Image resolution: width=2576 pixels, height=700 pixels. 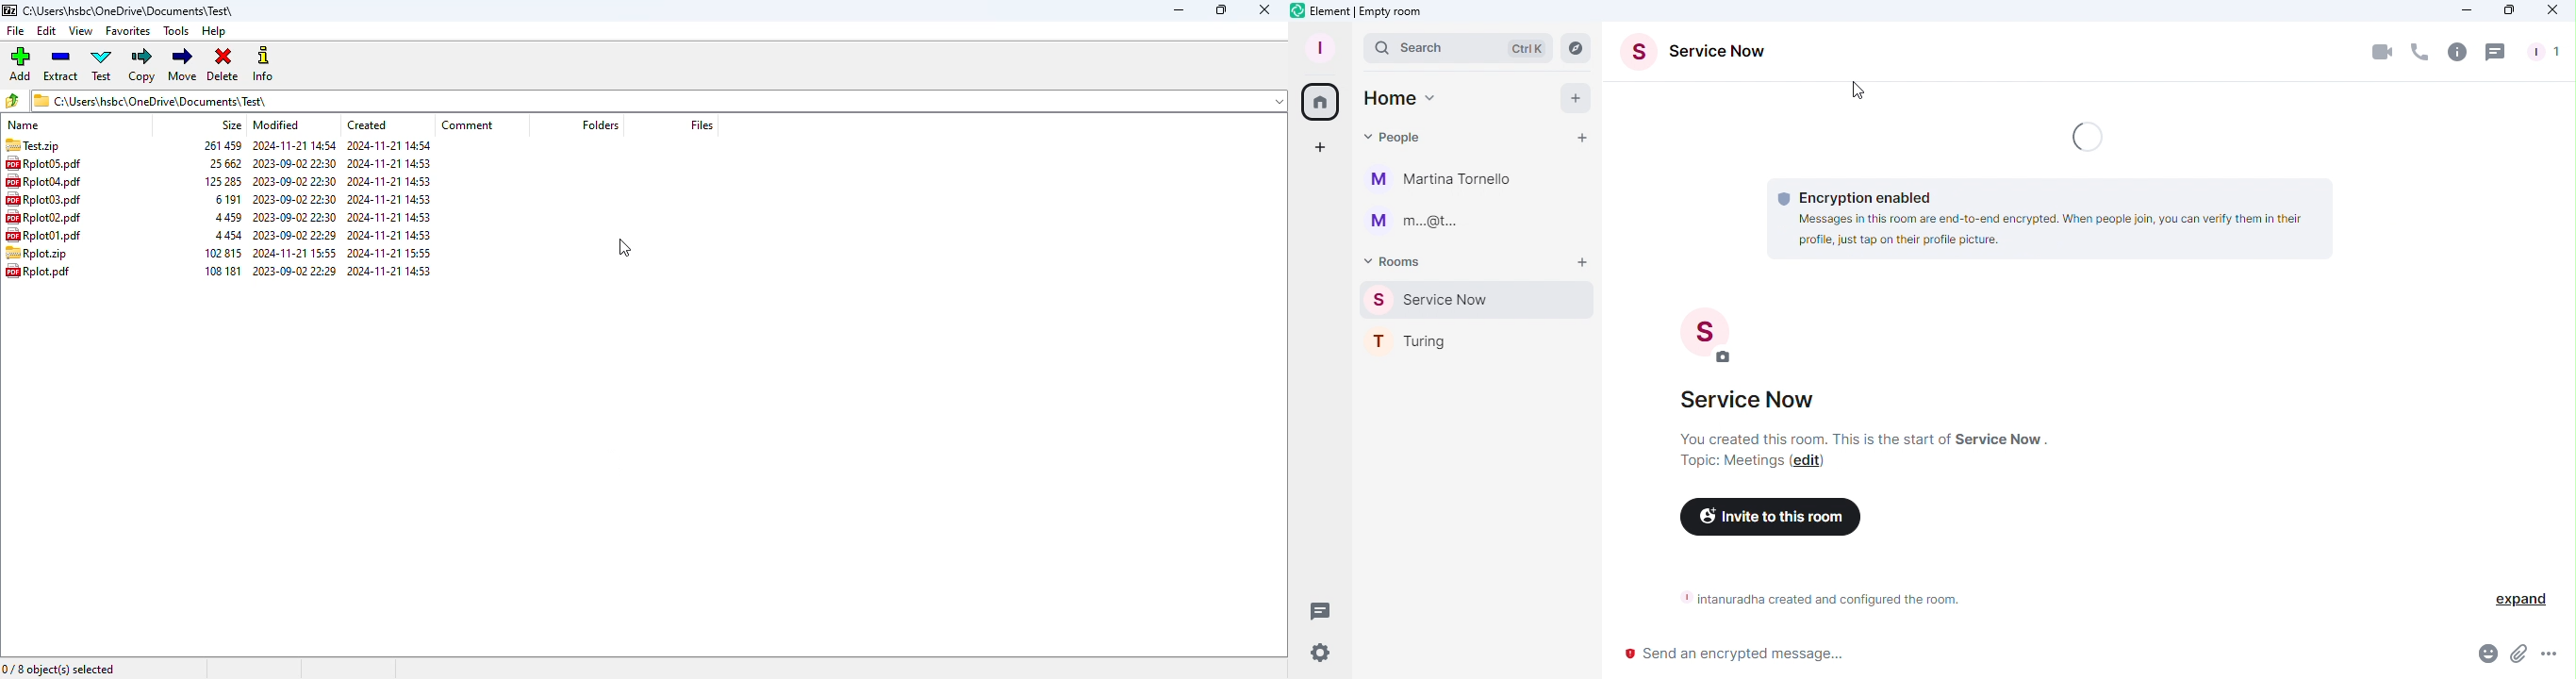 What do you see at coordinates (2043, 215) in the screenshot?
I see `Encryption information` at bounding box center [2043, 215].